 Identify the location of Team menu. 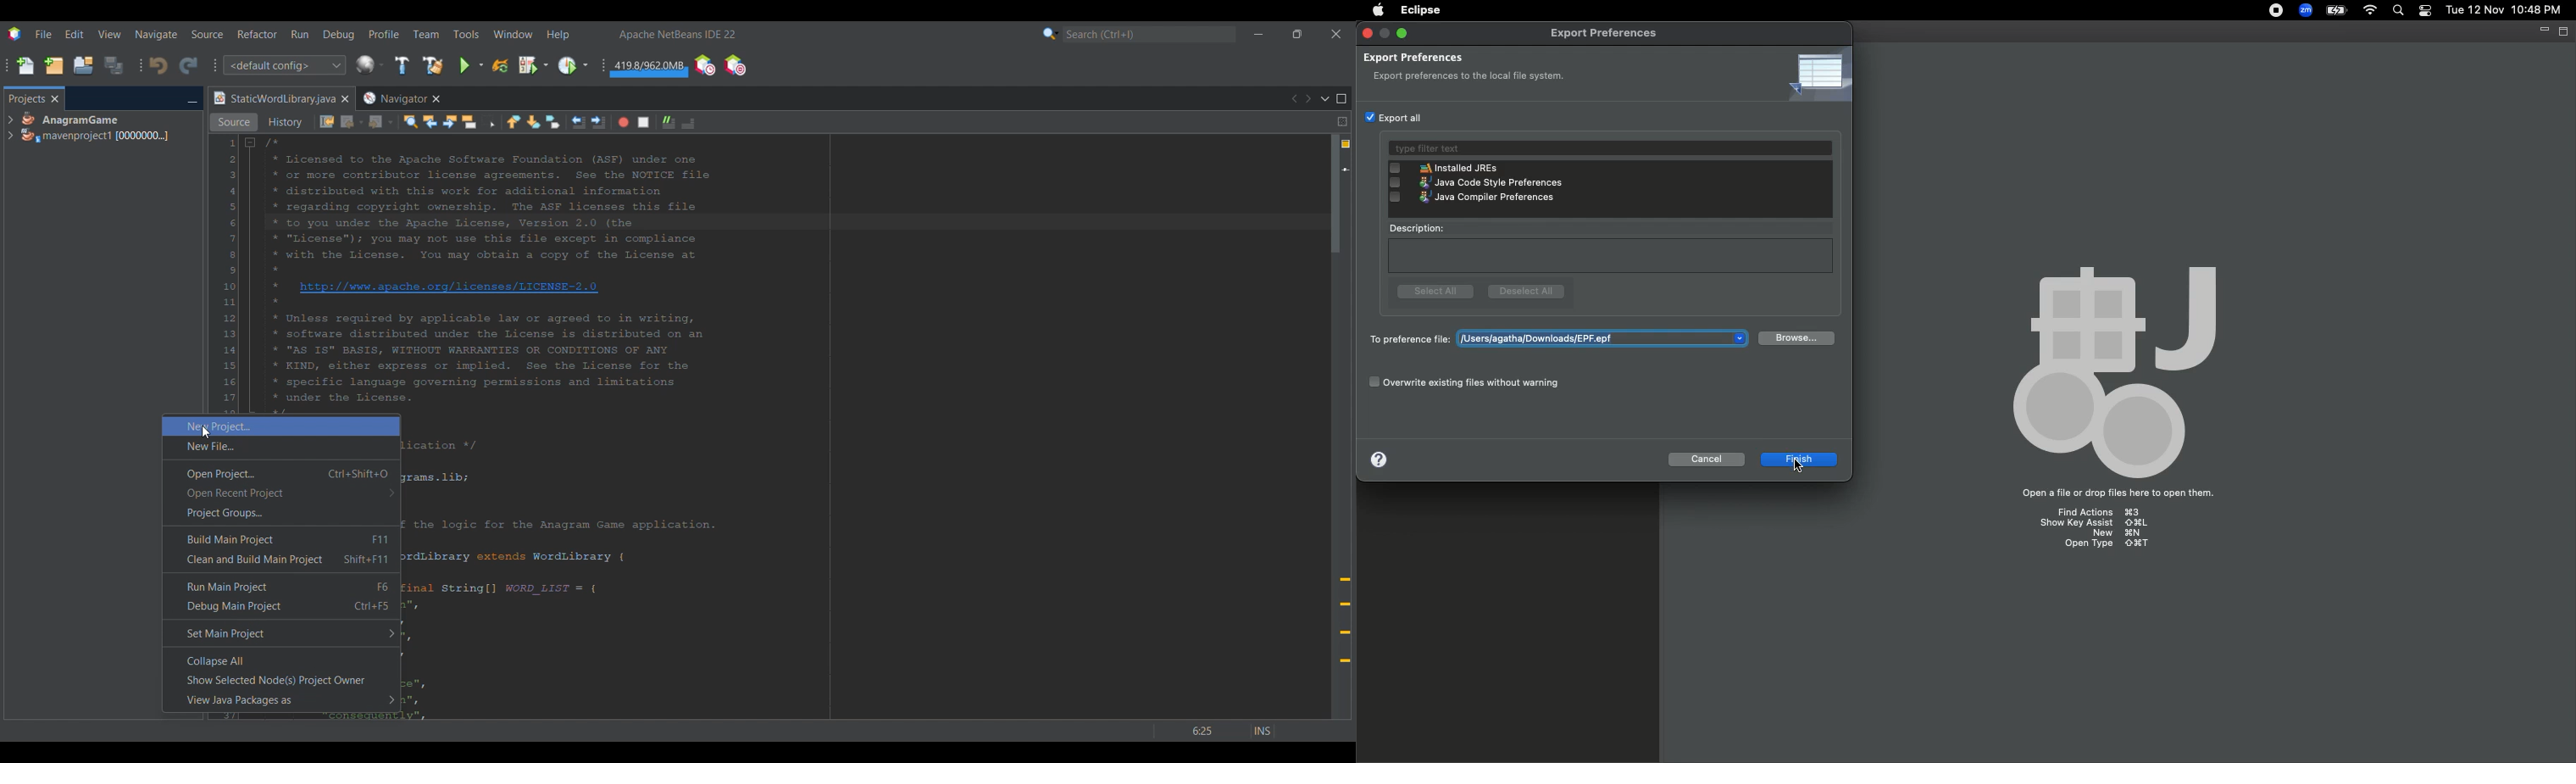
(426, 34).